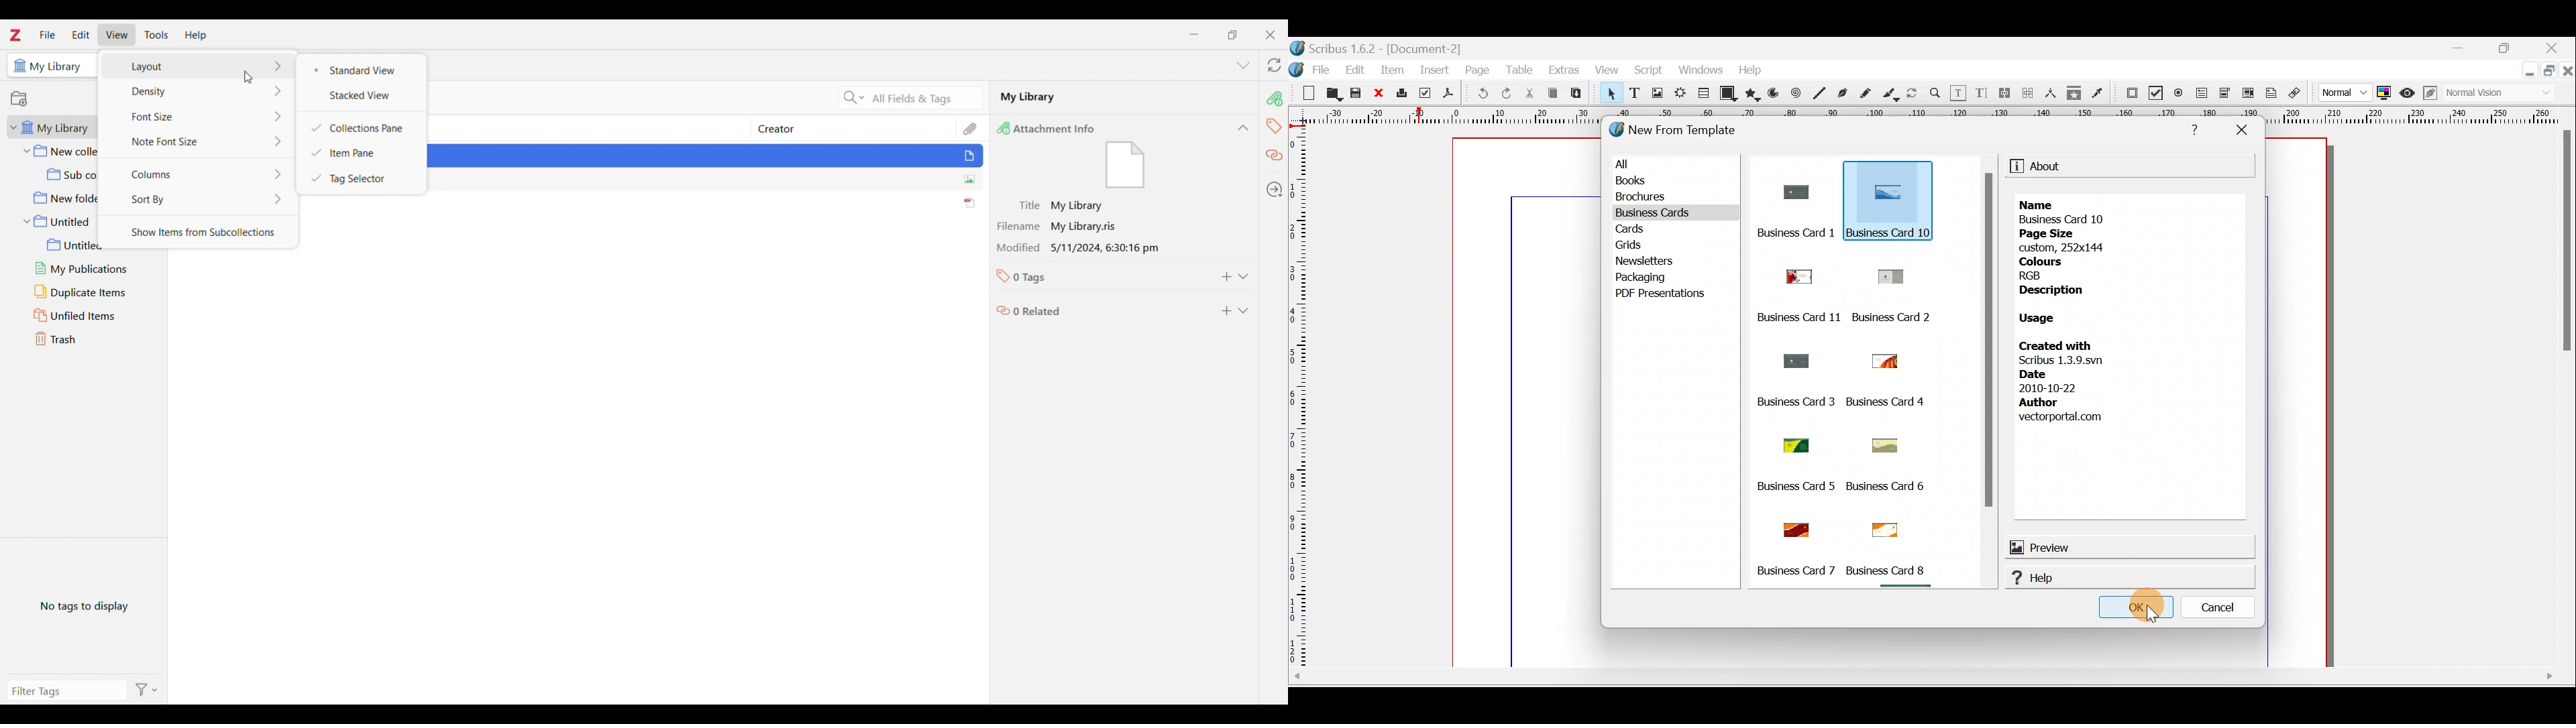  Describe the element at coordinates (199, 116) in the screenshot. I see `Font size options` at that location.